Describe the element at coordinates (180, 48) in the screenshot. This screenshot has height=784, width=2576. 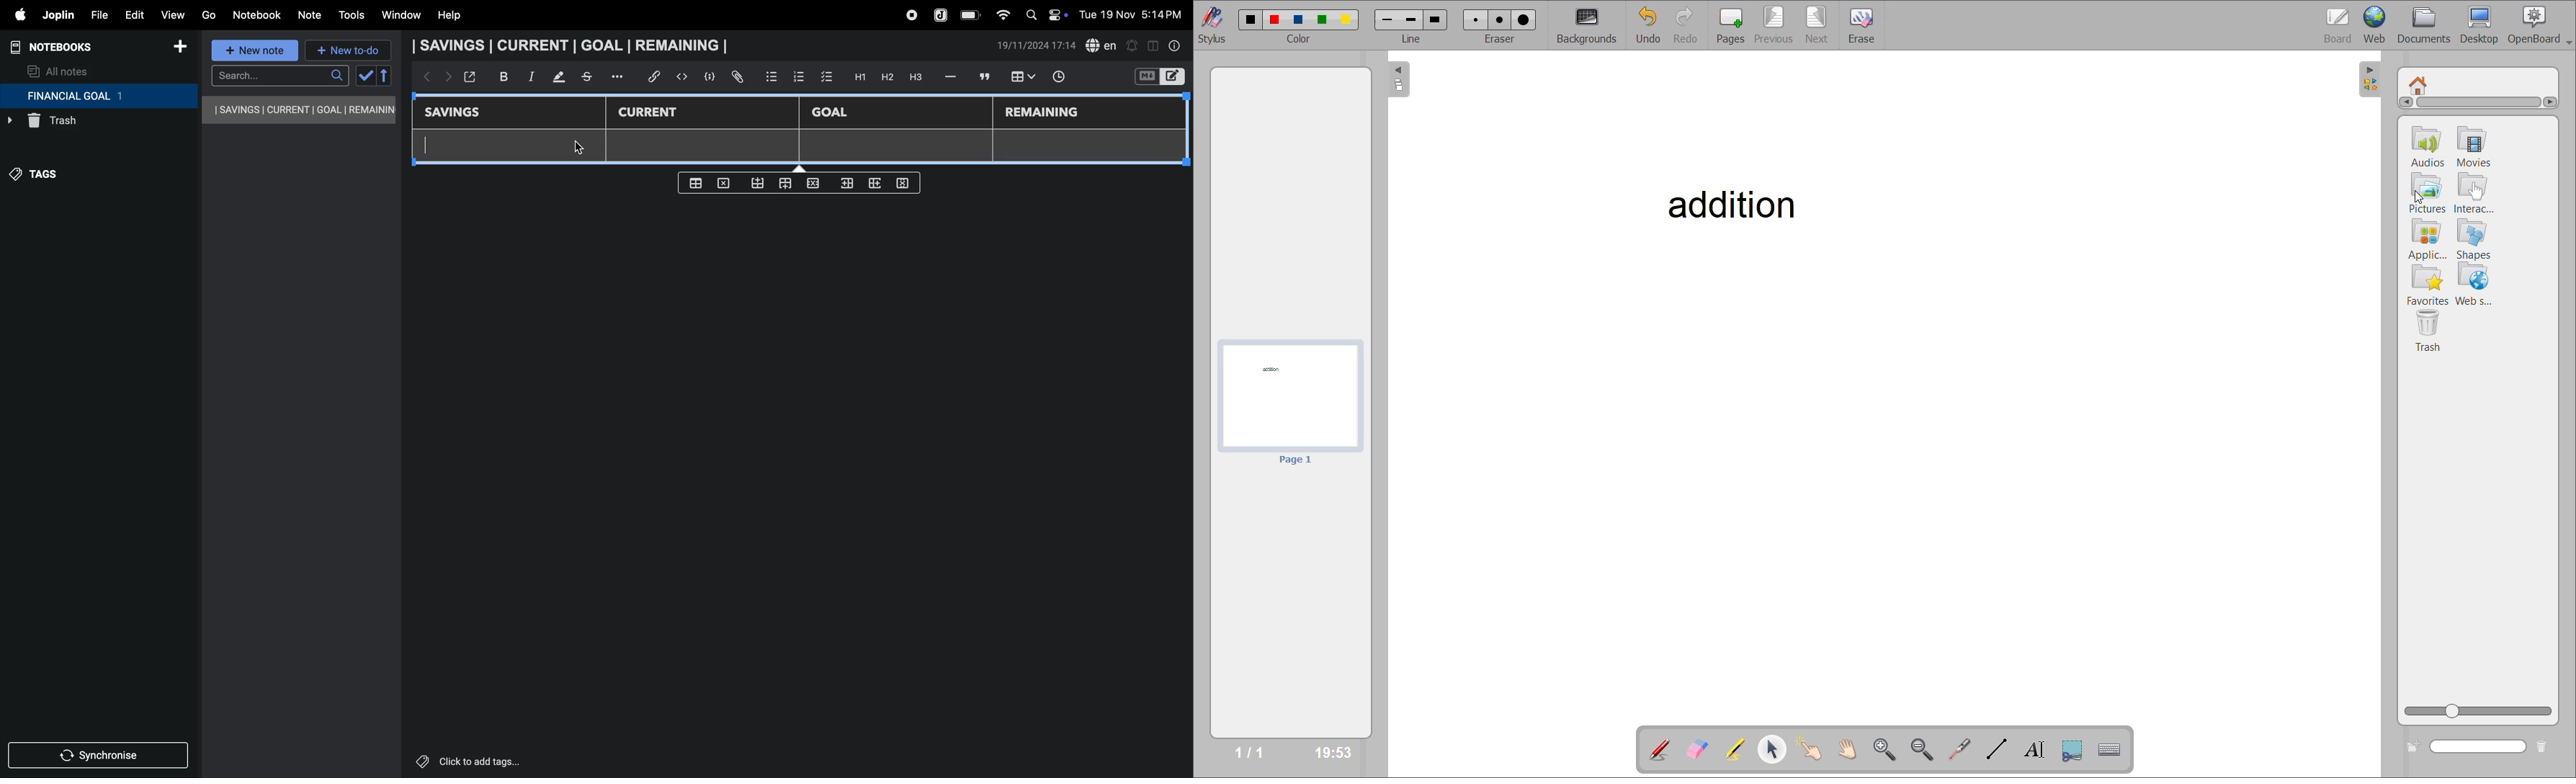
I see `add` at that location.